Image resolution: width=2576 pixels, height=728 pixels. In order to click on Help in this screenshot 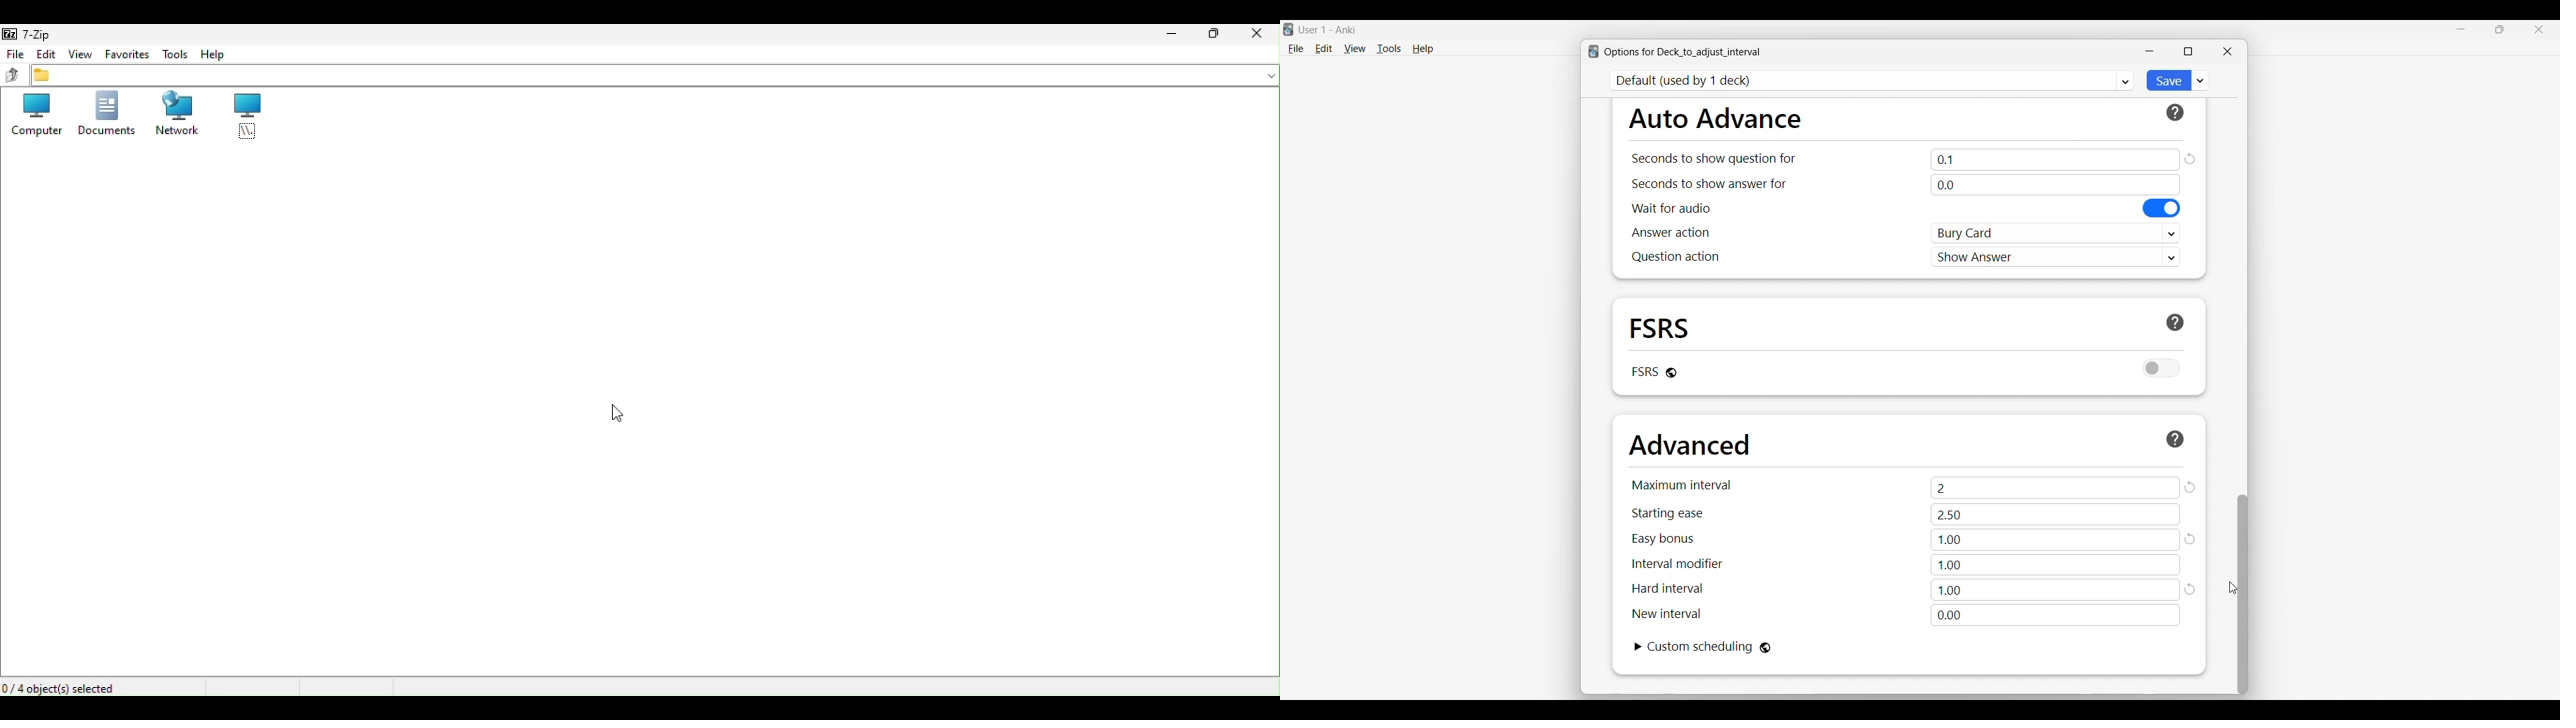, I will do `click(215, 57)`.